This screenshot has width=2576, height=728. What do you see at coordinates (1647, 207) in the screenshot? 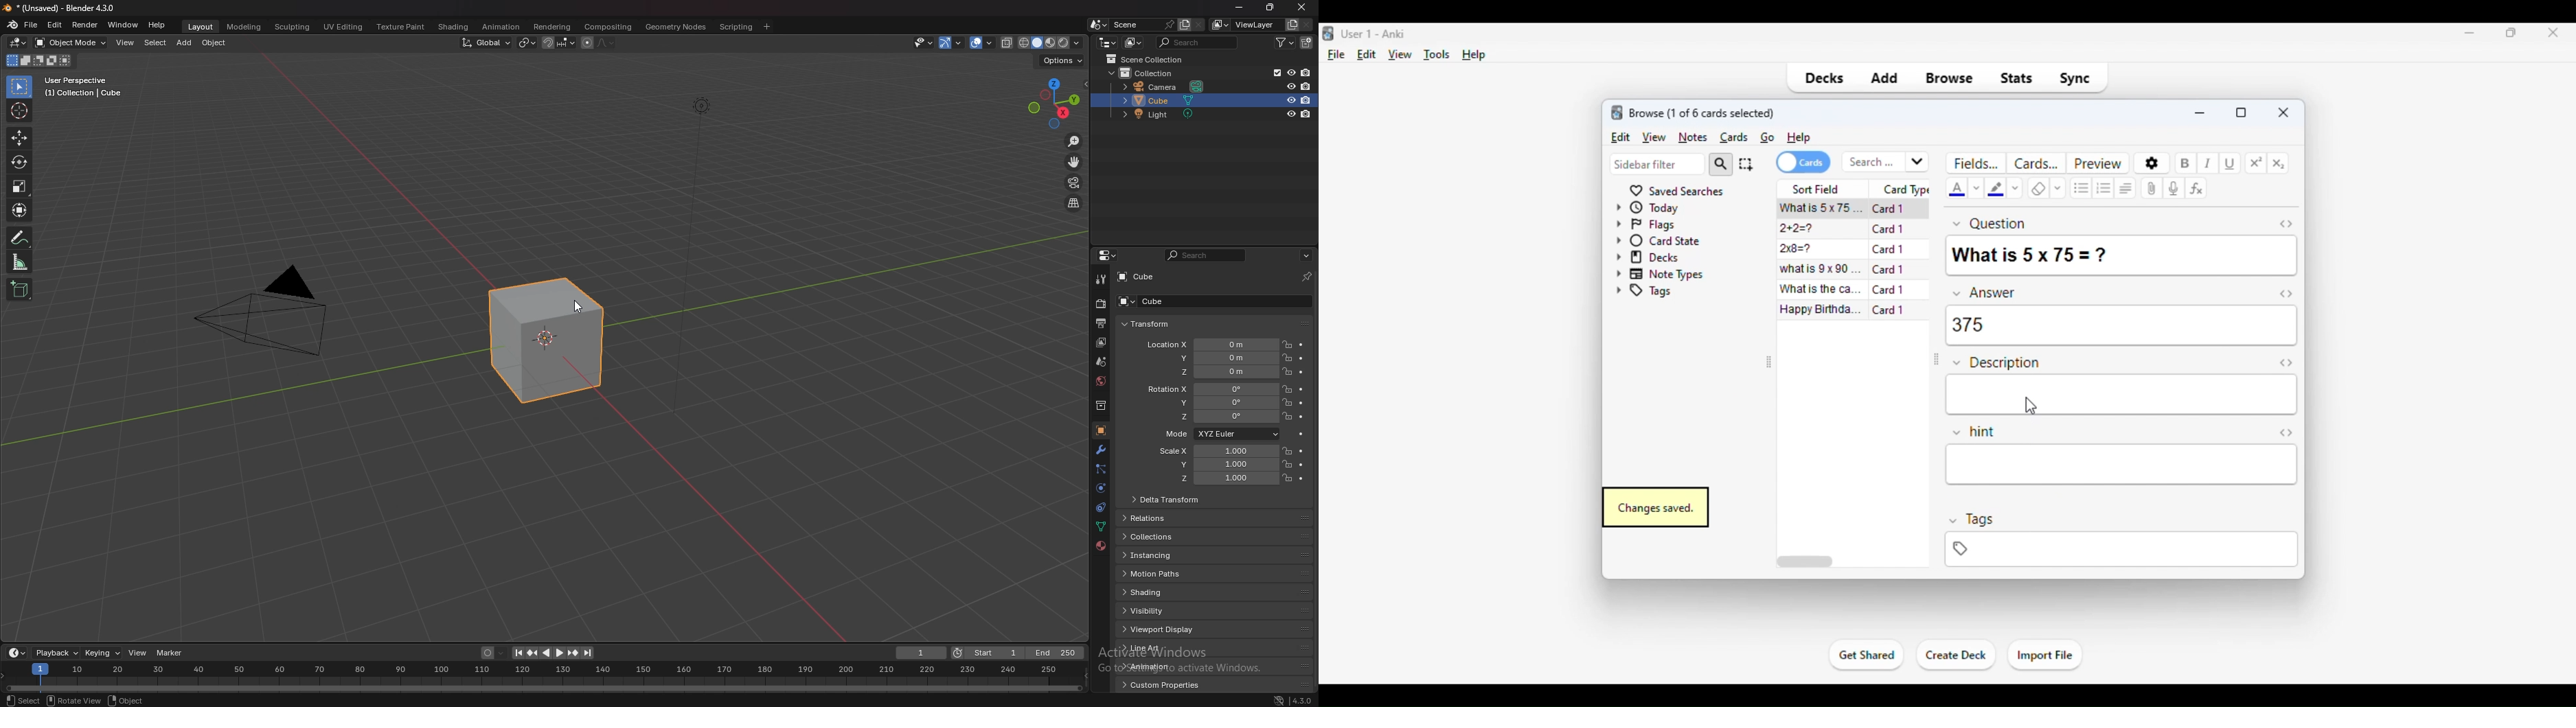
I see `today` at bounding box center [1647, 207].